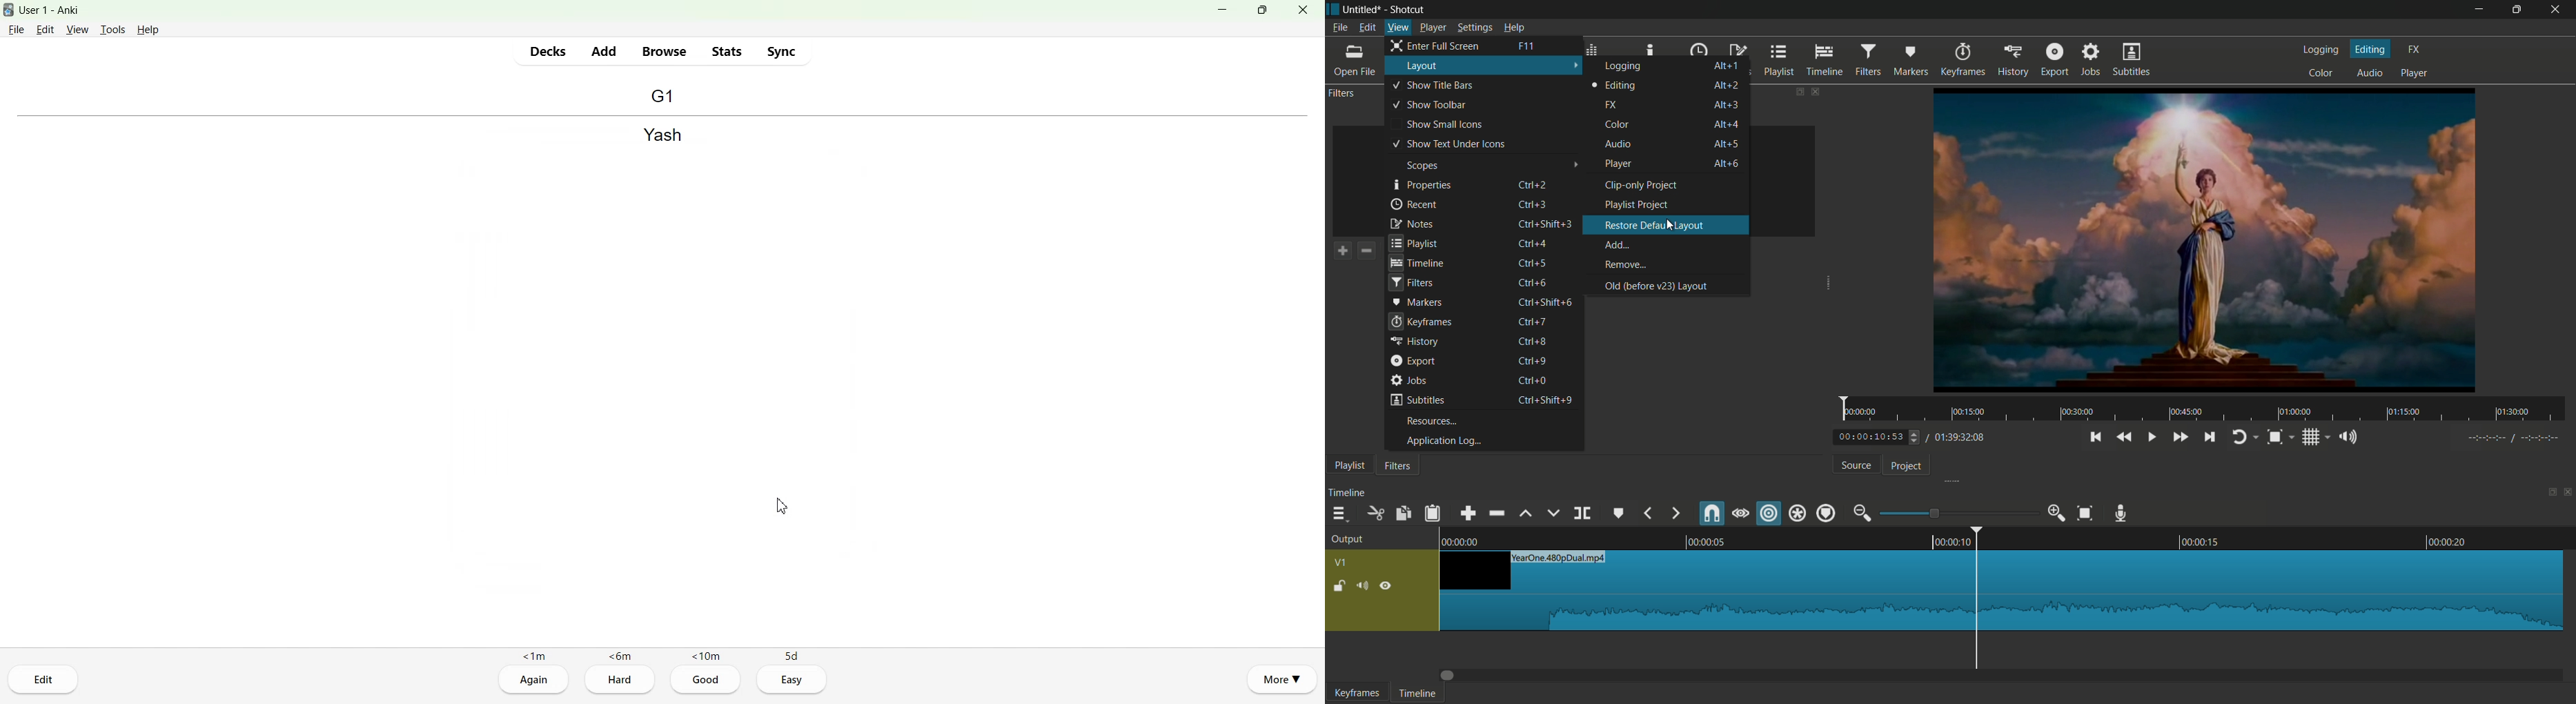  Describe the element at coordinates (1415, 205) in the screenshot. I see `recent` at that location.